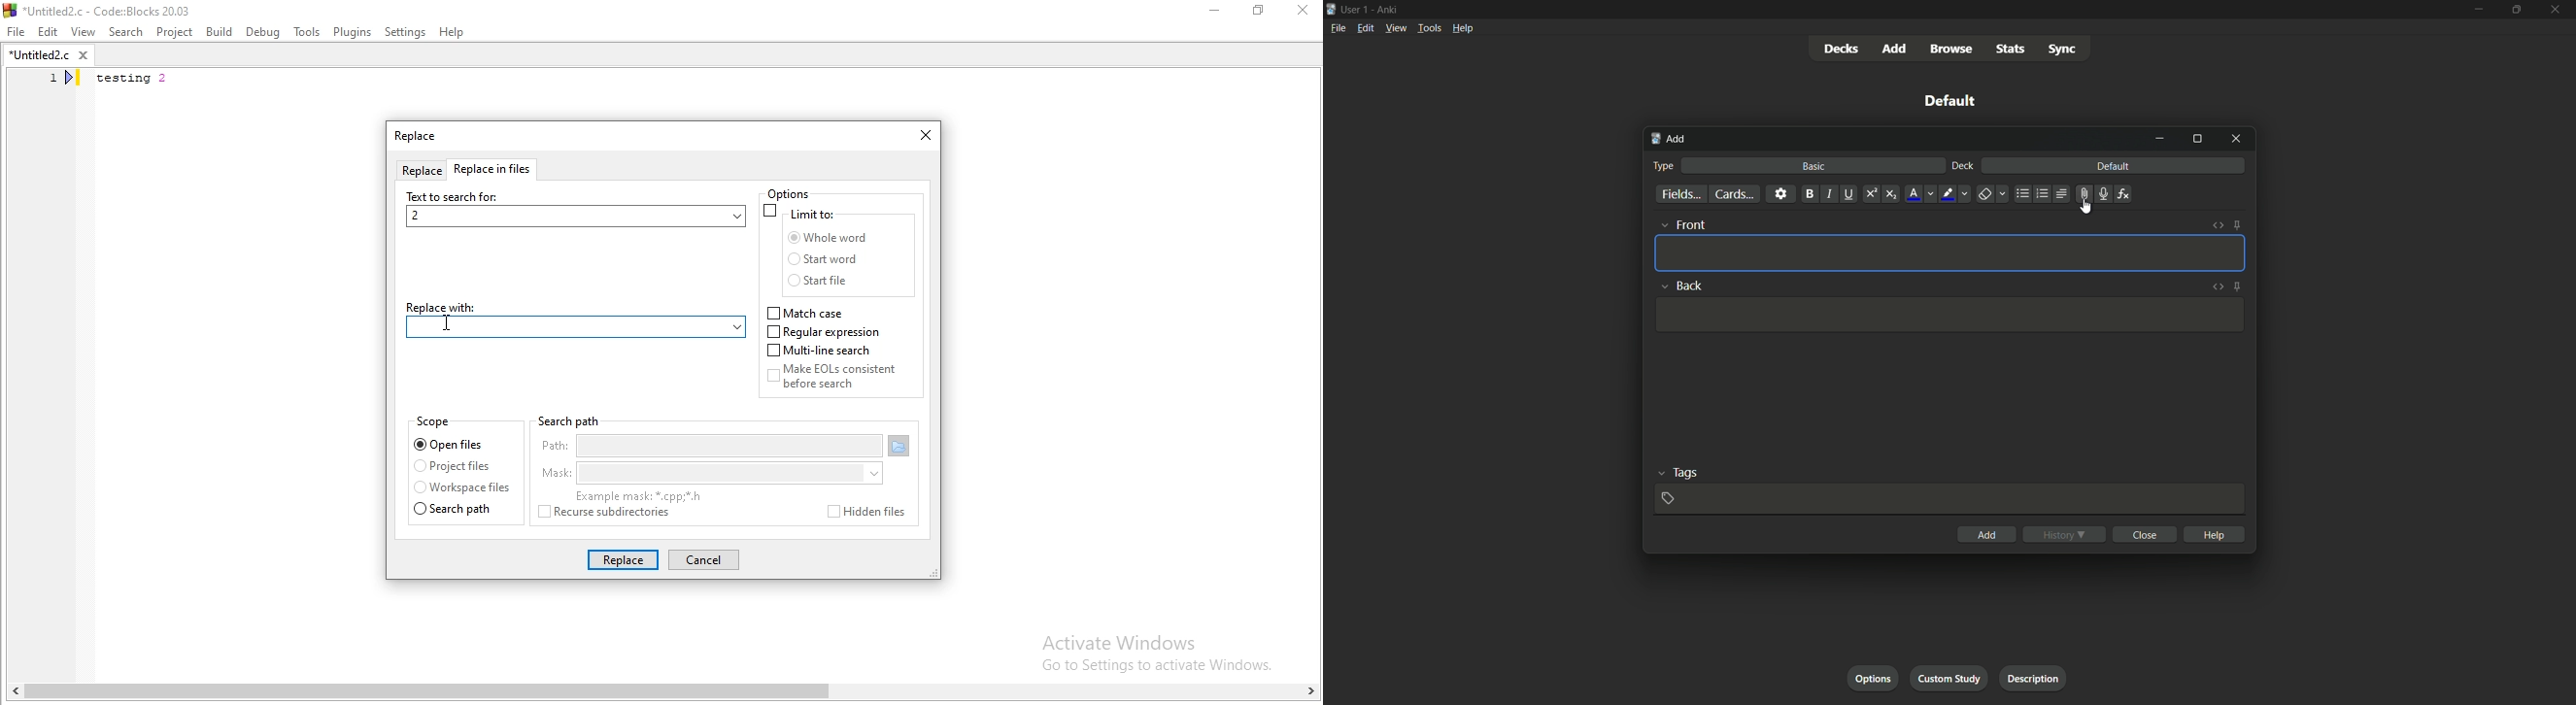 The image size is (2576, 728). Describe the element at coordinates (1951, 677) in the screenshot. I see `custom study` at that location.